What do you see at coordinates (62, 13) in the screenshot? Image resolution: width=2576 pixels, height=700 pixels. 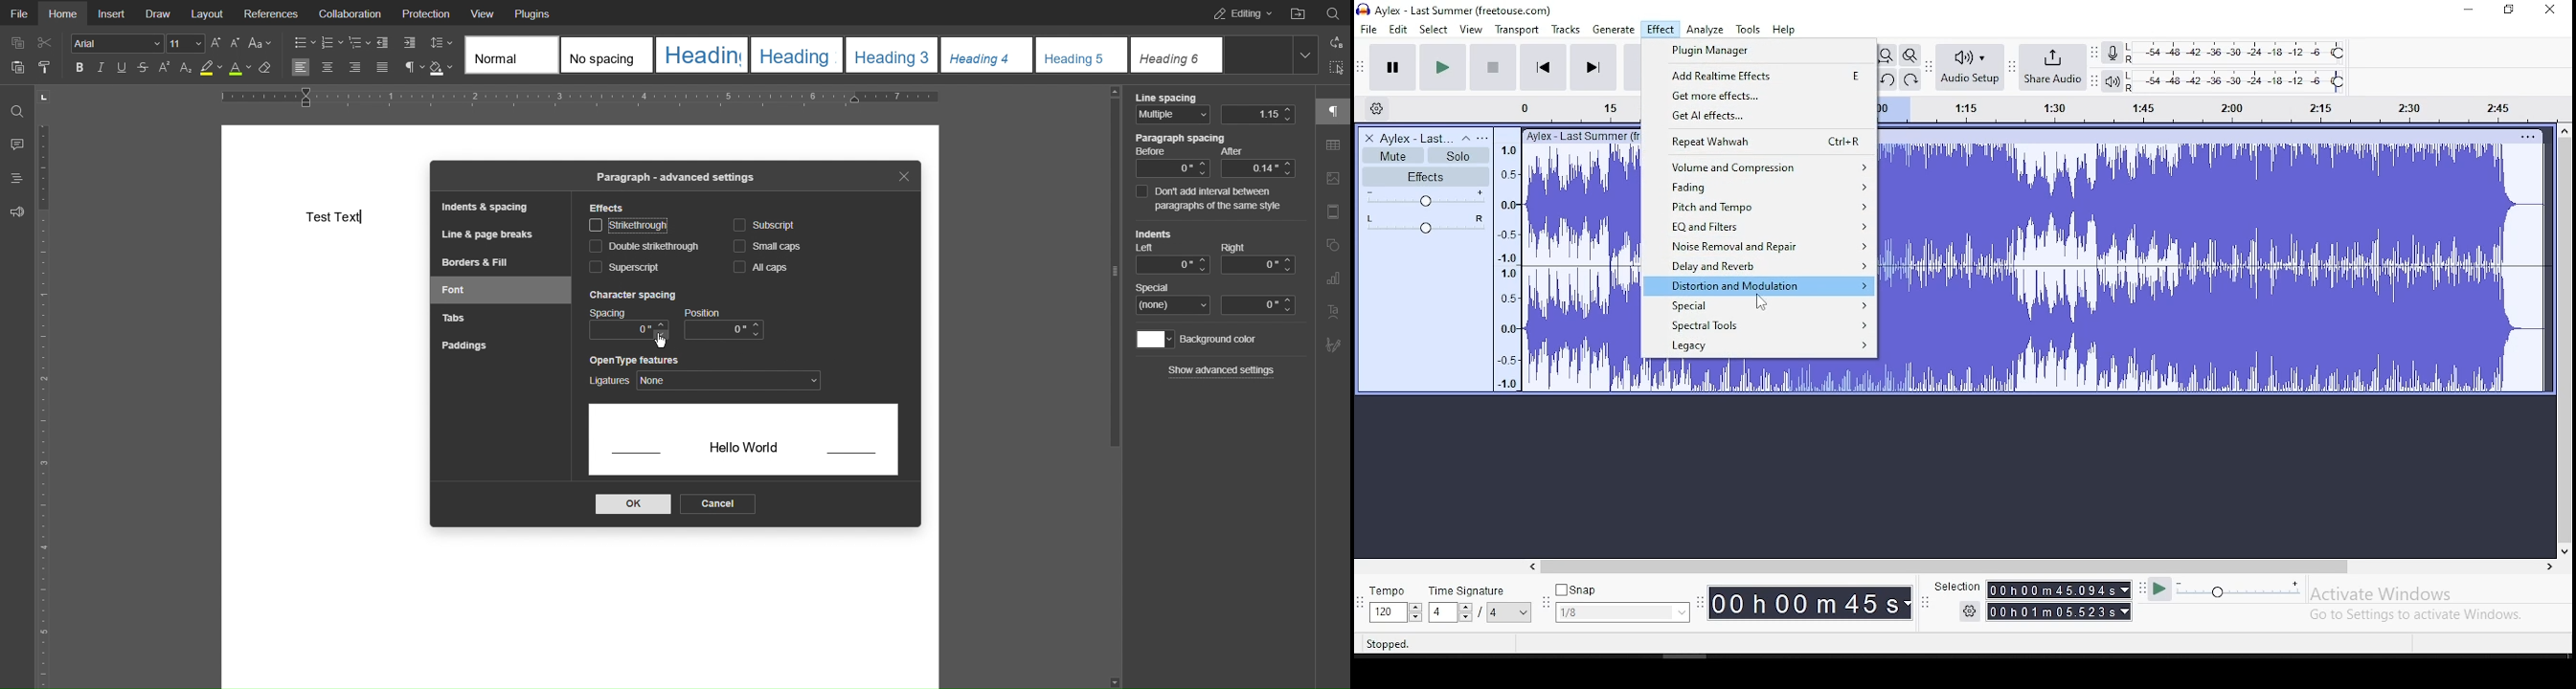 I see `Home` at bounding box center [62, 13].